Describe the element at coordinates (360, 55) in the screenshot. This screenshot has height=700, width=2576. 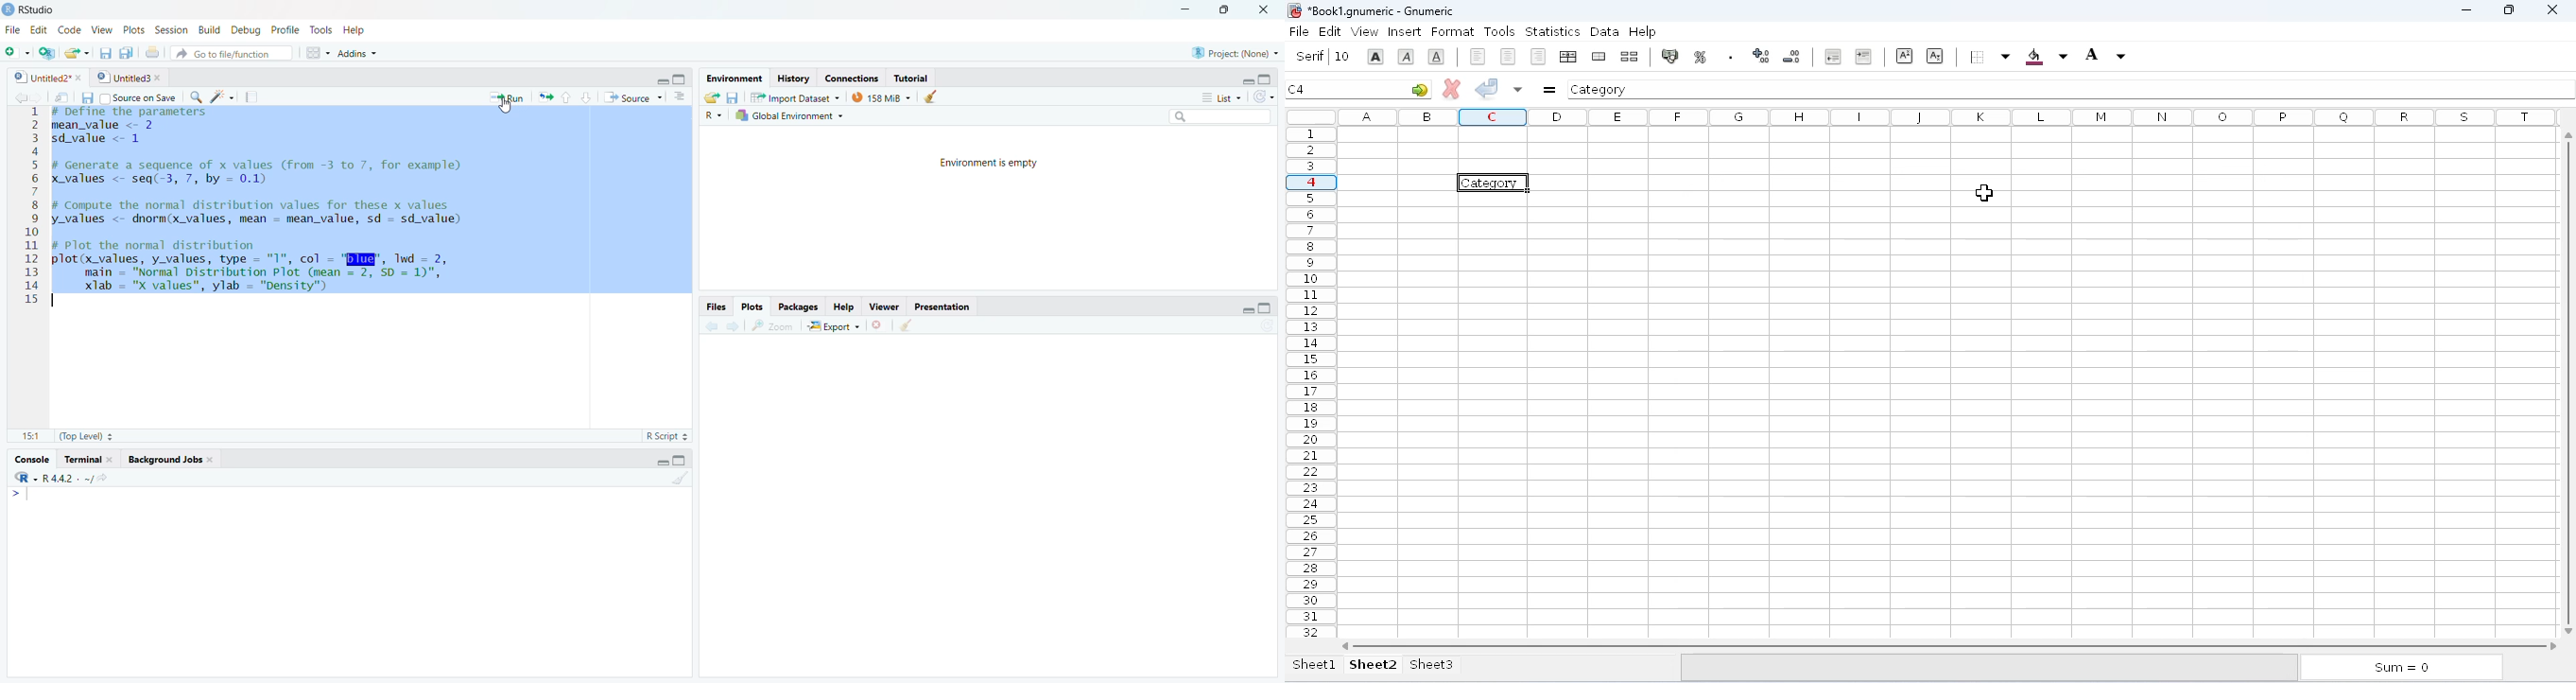
I see `~ Addins ~` at that location.